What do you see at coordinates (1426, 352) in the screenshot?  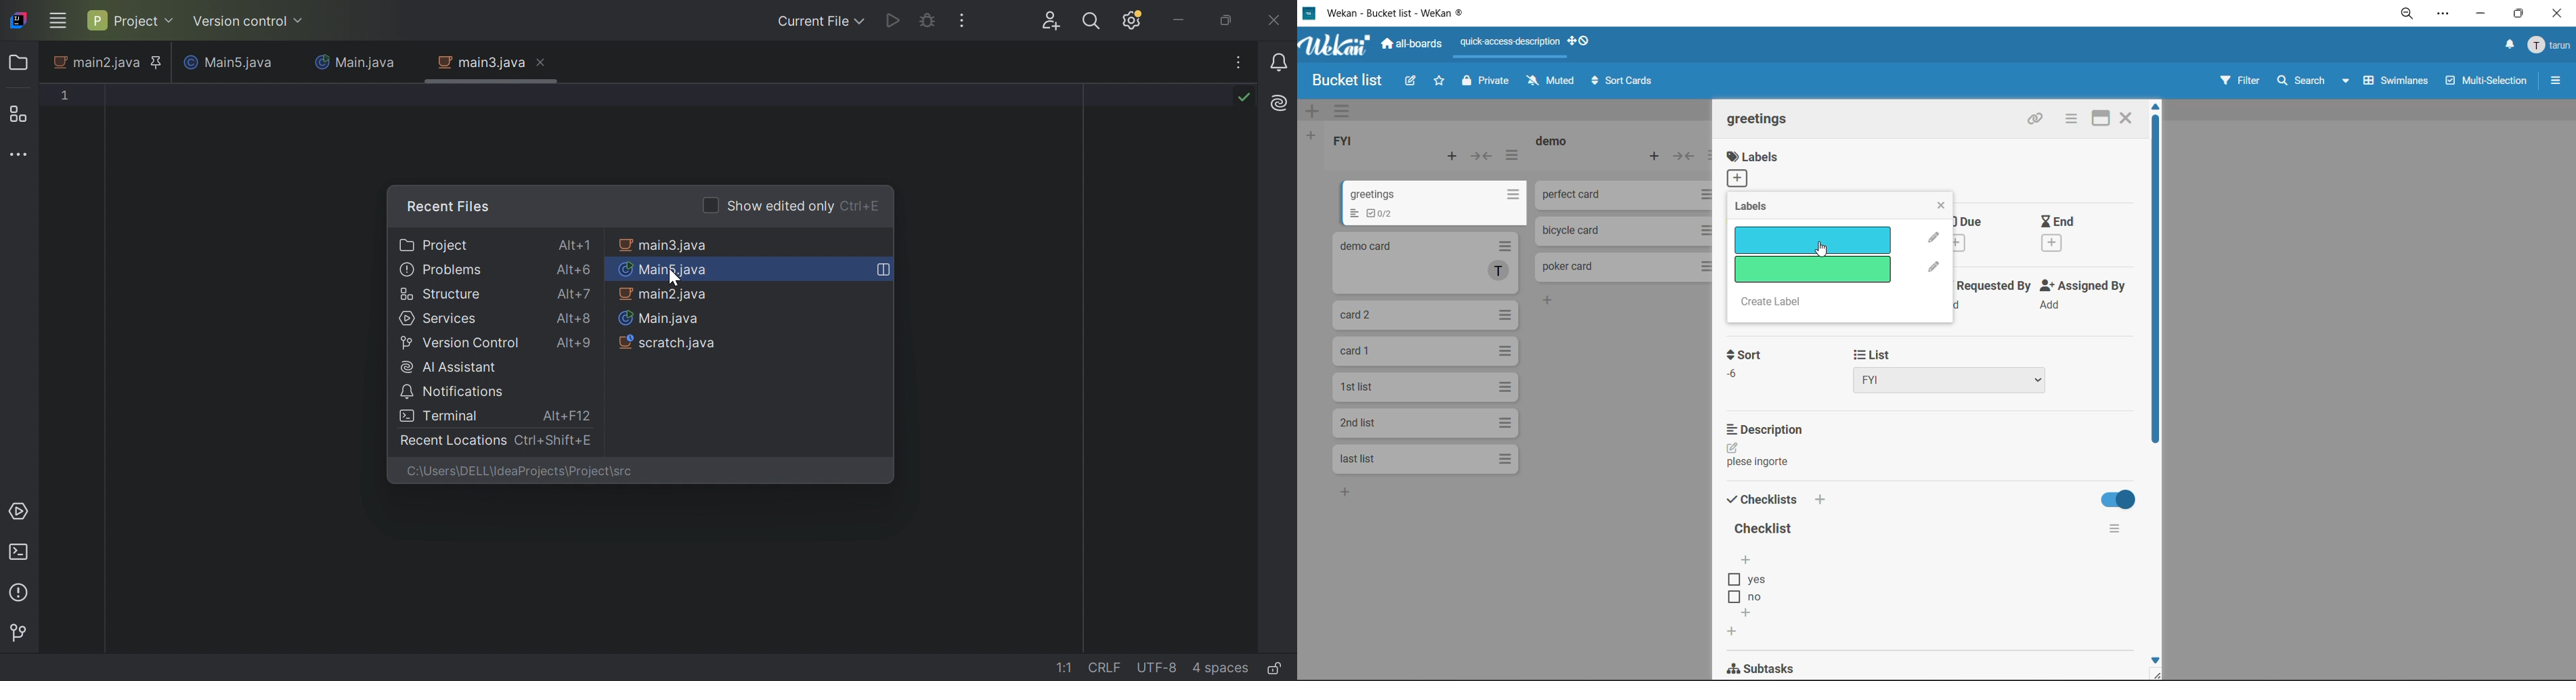 I see `card 4` at bounding box center [1426, 352].